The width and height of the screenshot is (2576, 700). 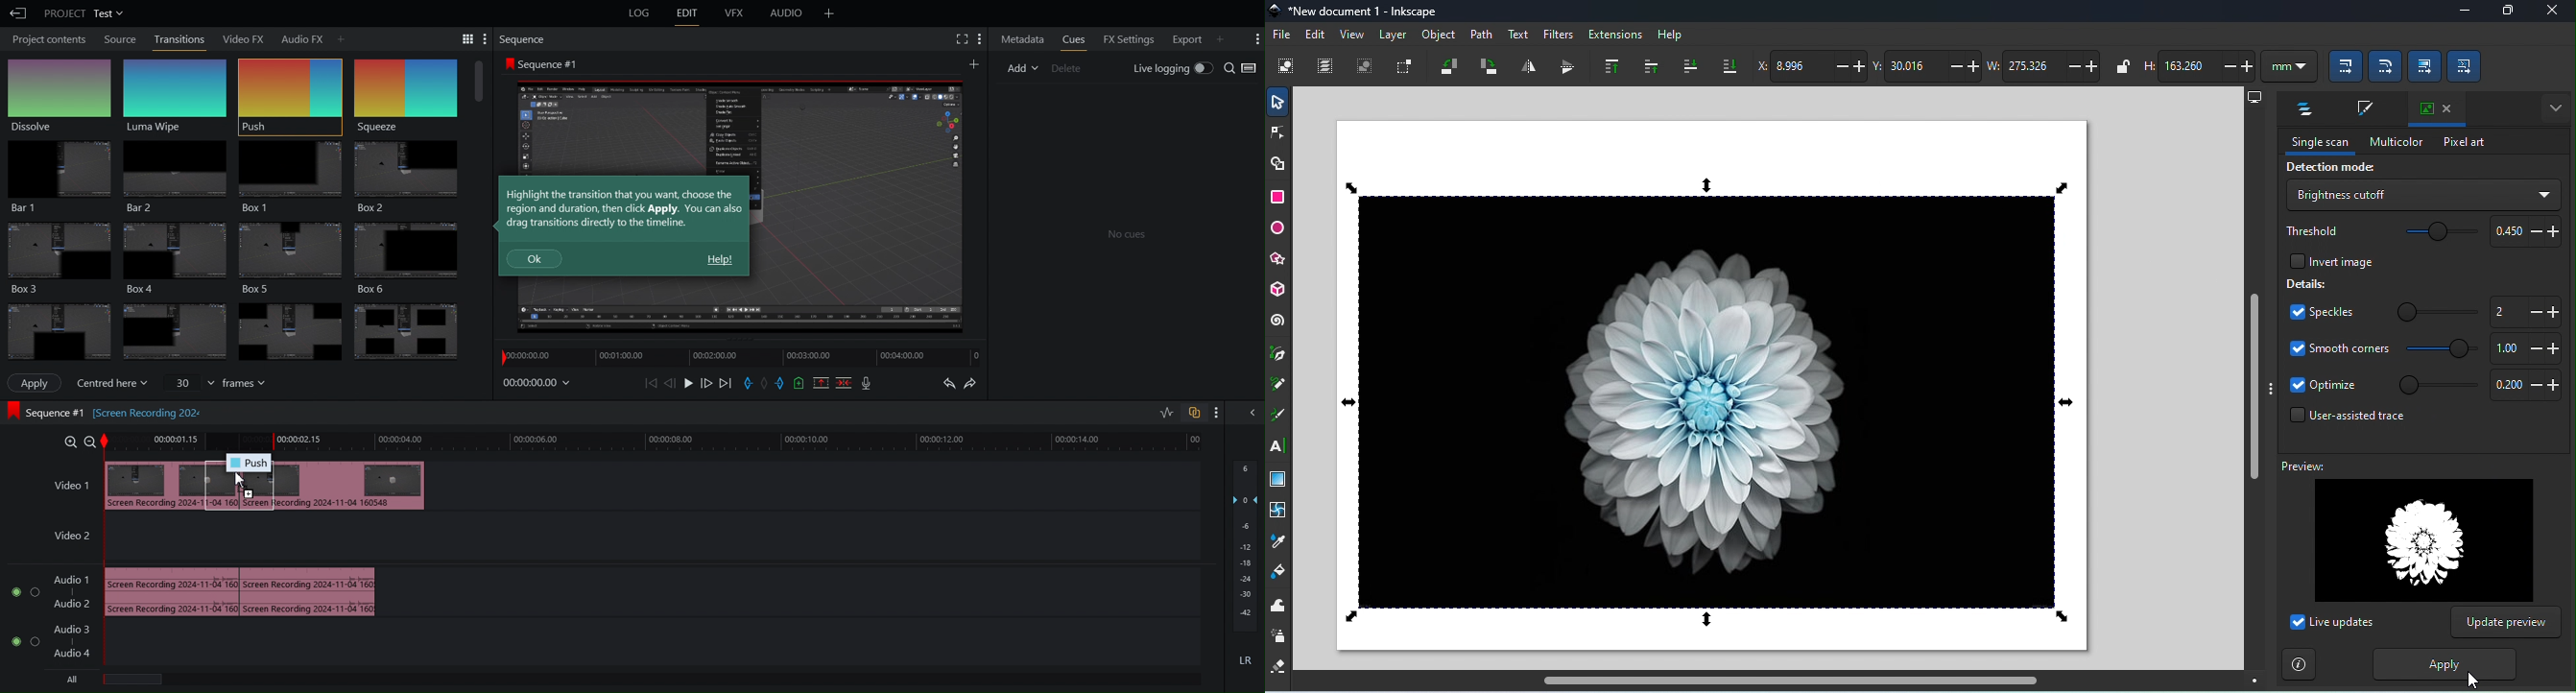 I want to click on Sequence #1, so click(x=542, y=63).